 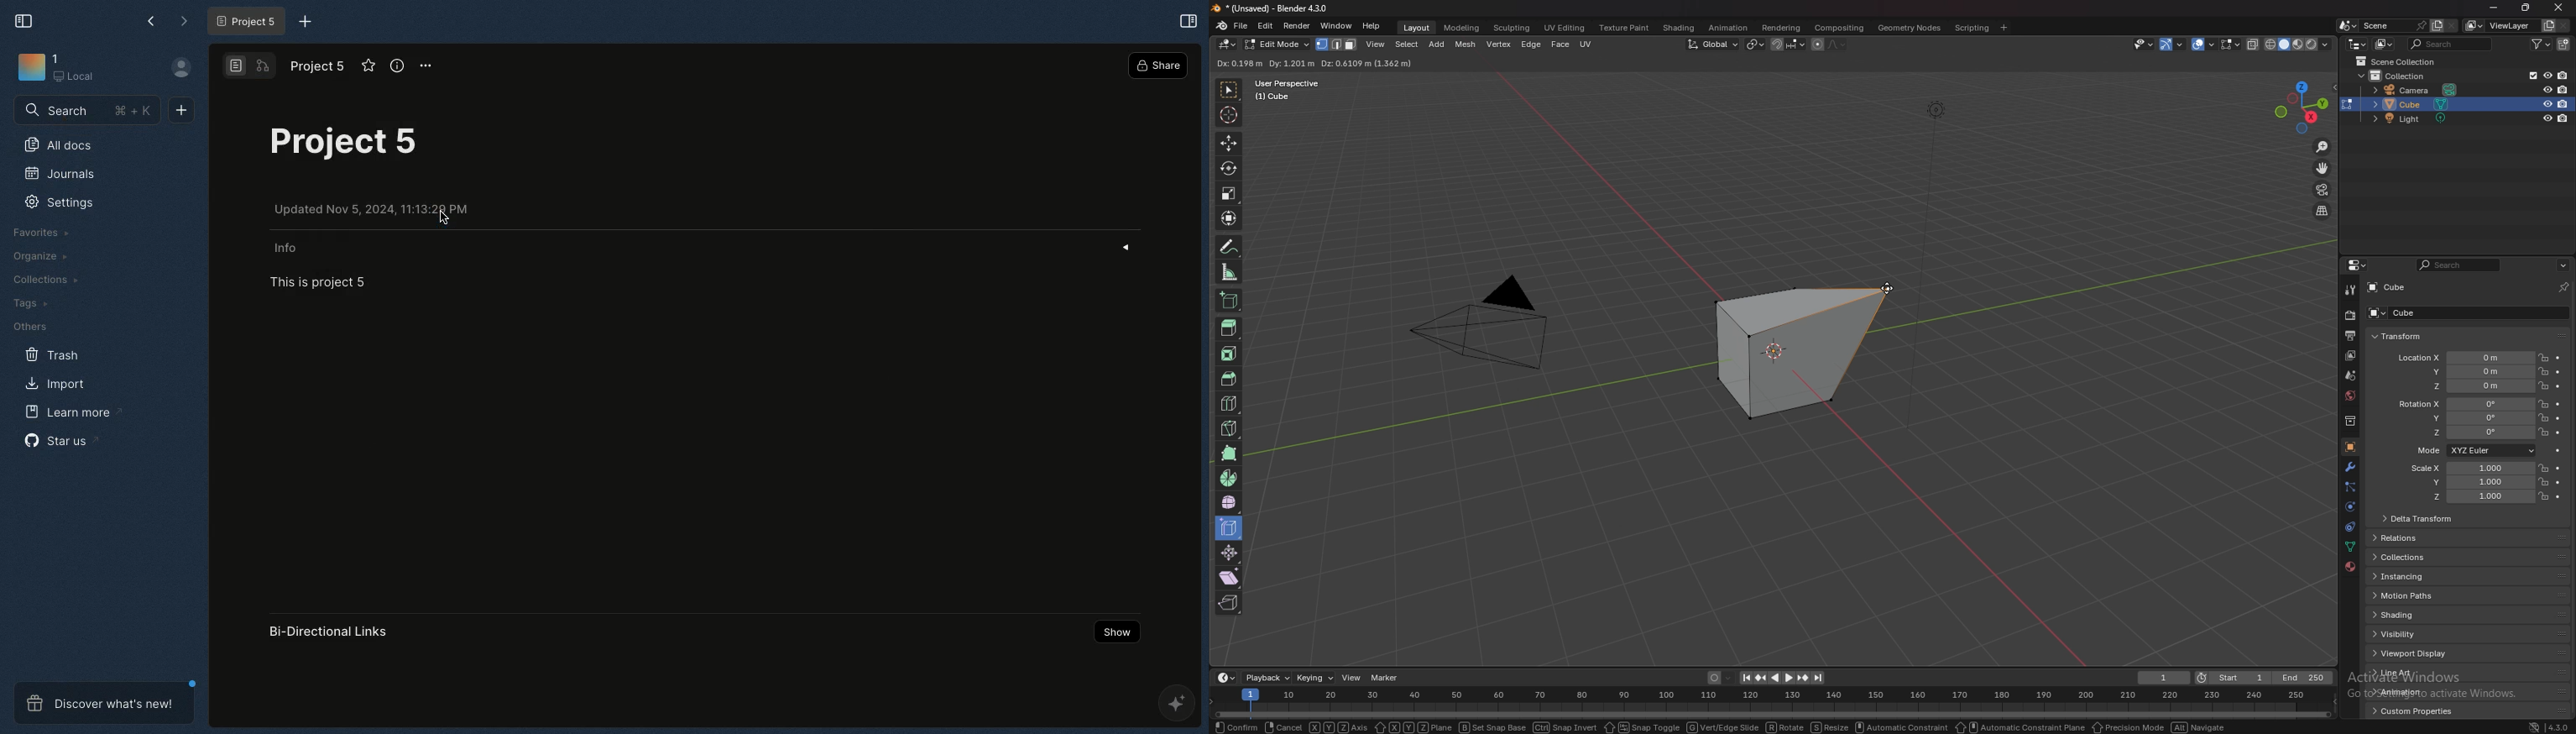 What do you see at coordinates (318, 66) in the screenshot?
I see `Project 5` at bounding box center [318, 66].